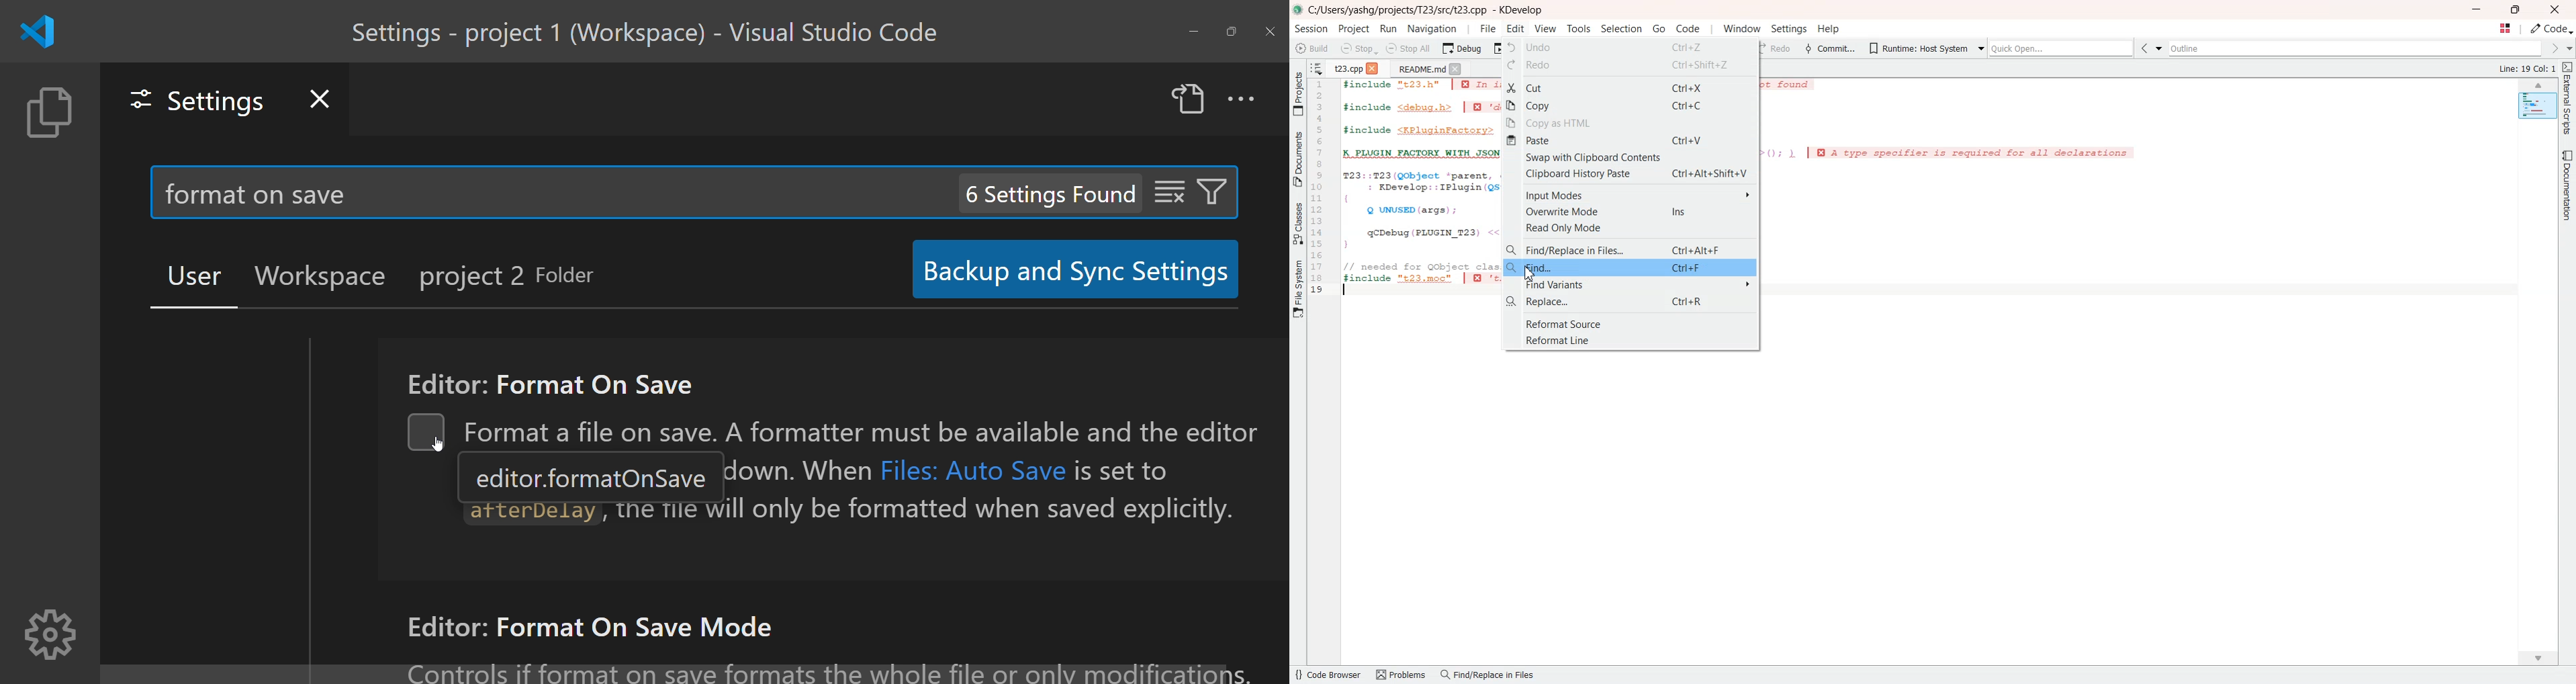 Image resolution: width=2576 pixels, height=700 pixels. I want to click on Build, so click(1313, 48).